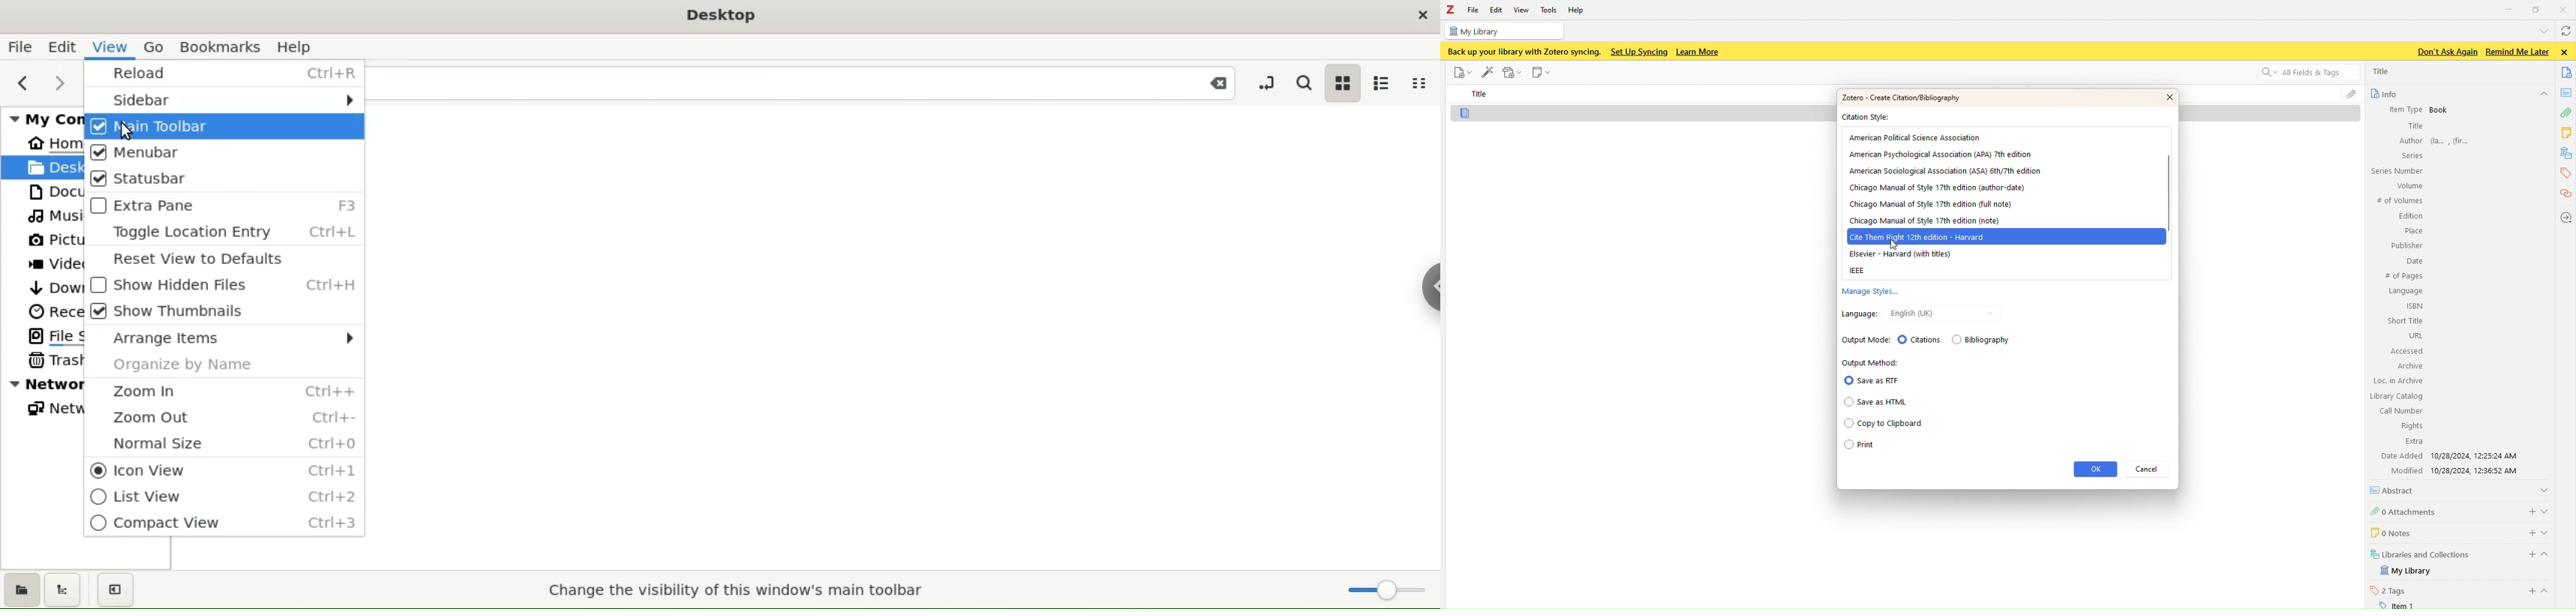 The width and height of the screenshot is (2576, 616). I want to click on edit, so click(1487, 70).